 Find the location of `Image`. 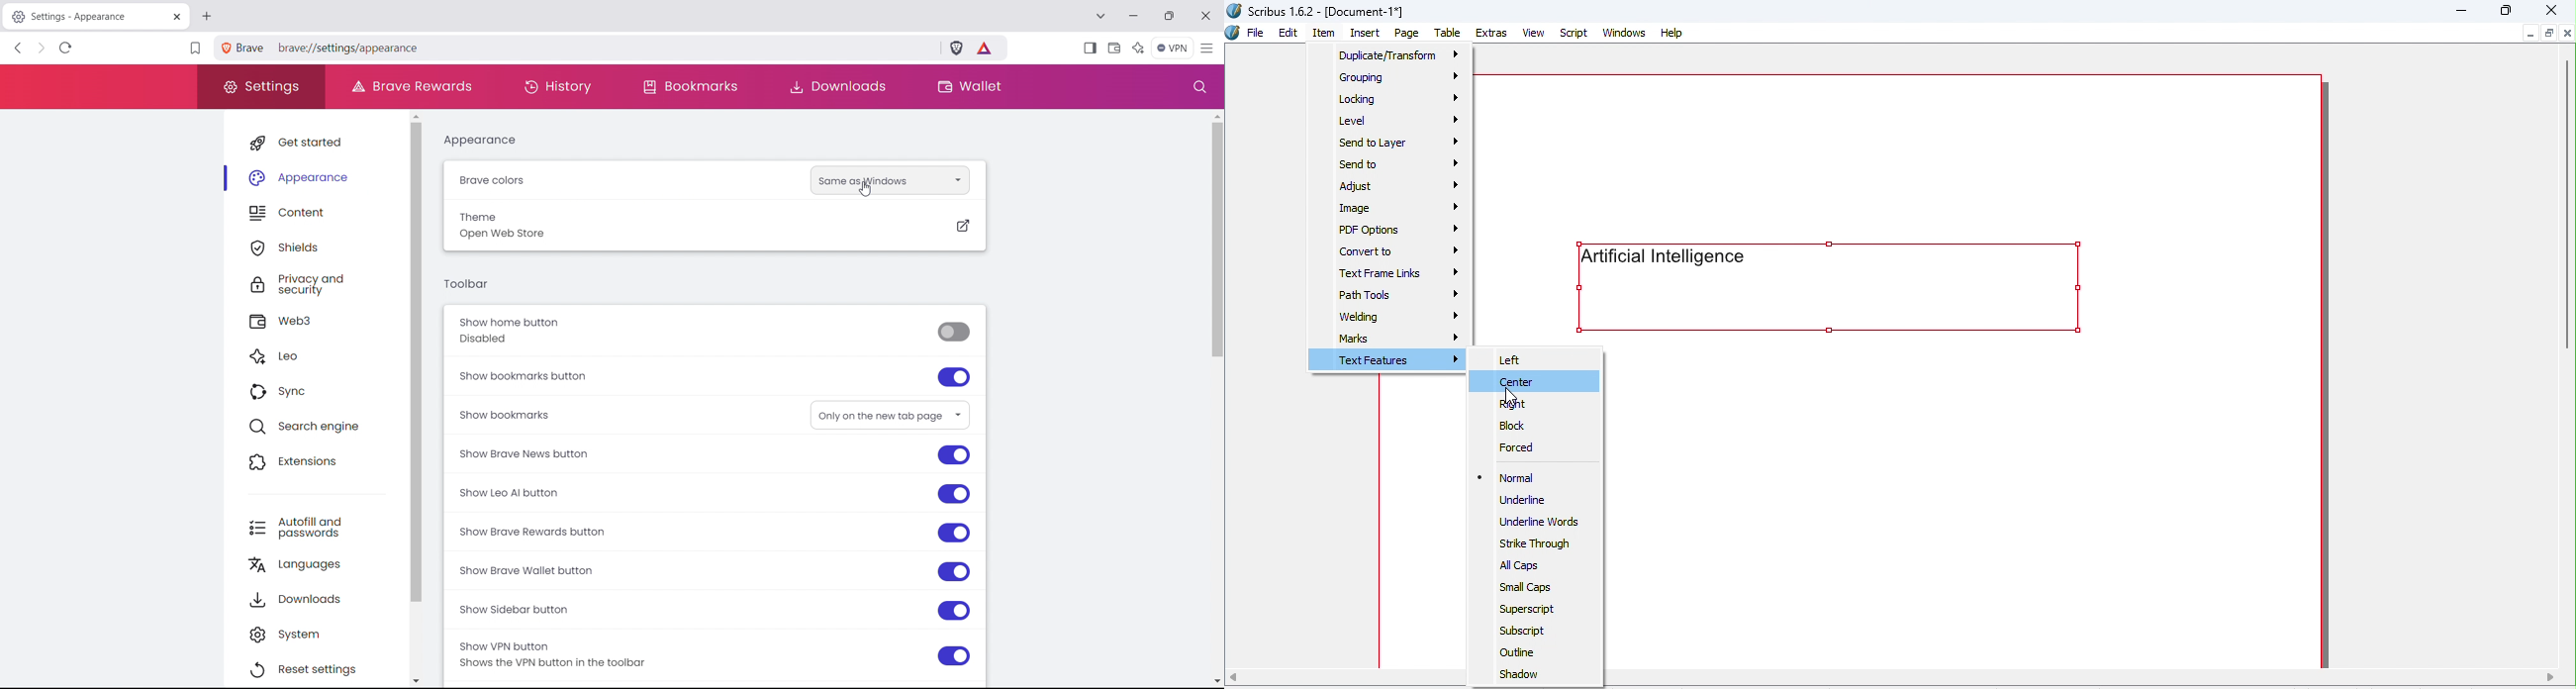

Image is located at coordinates (1394, 208).